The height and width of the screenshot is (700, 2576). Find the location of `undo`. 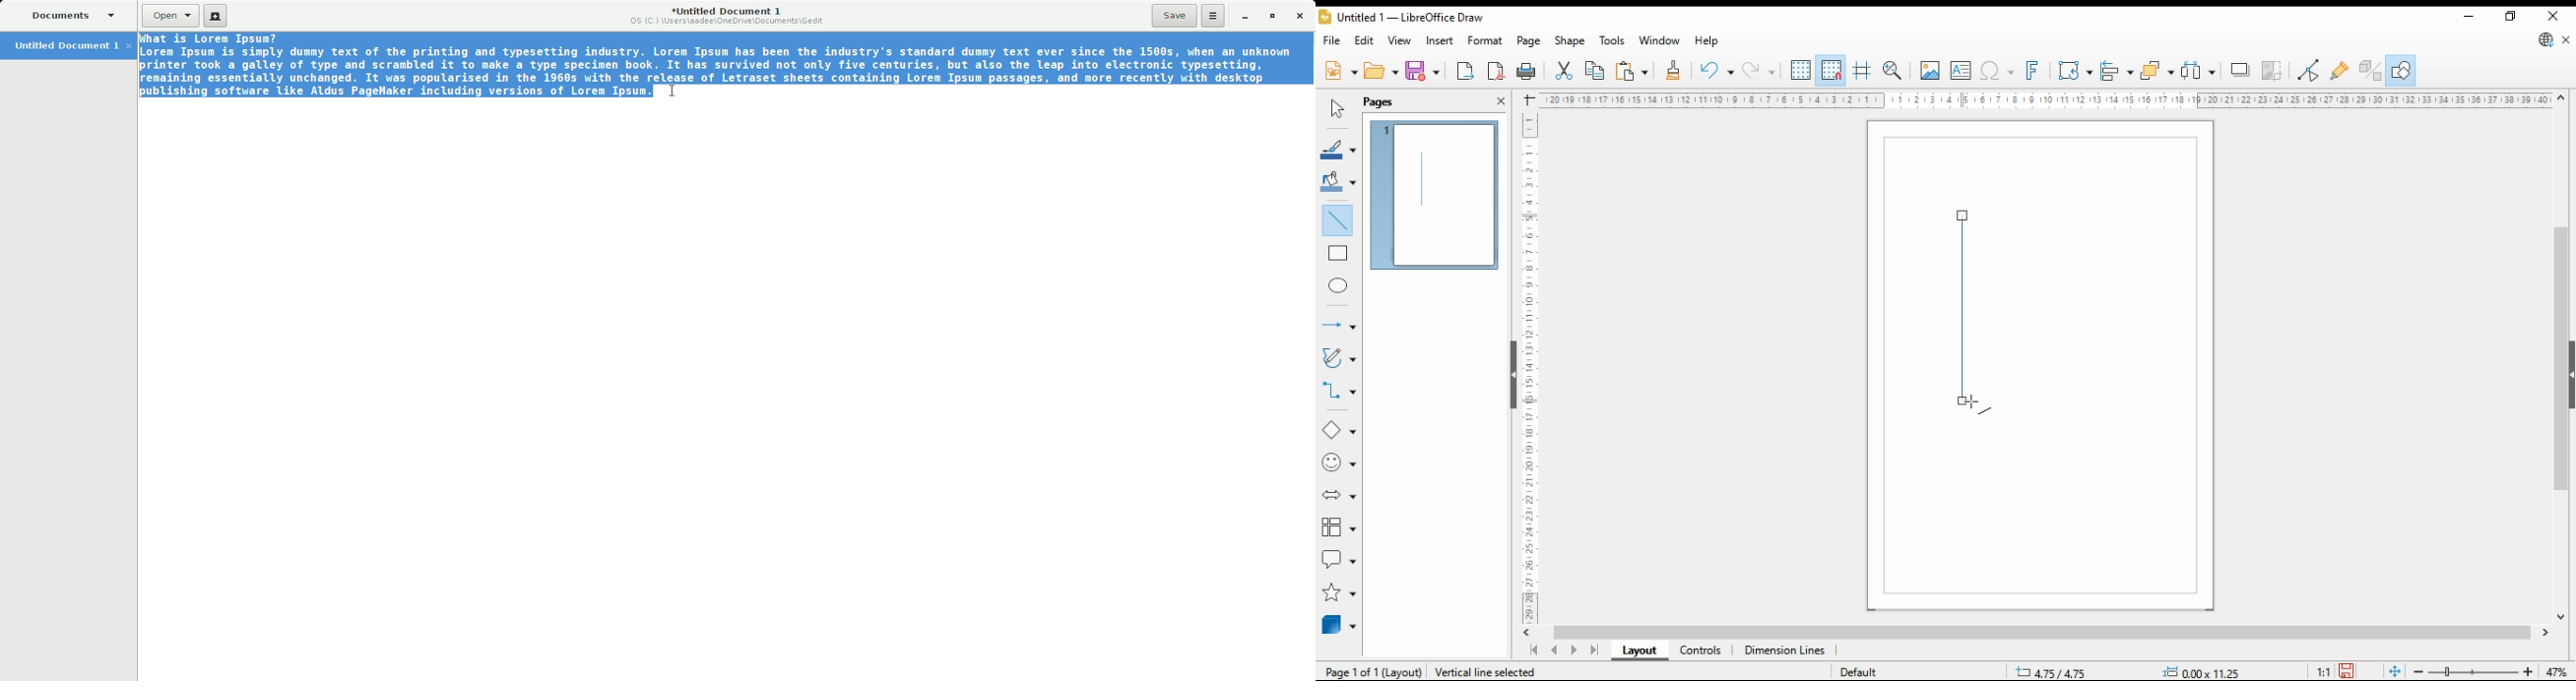

undo is located at coordinates (1715, 71).